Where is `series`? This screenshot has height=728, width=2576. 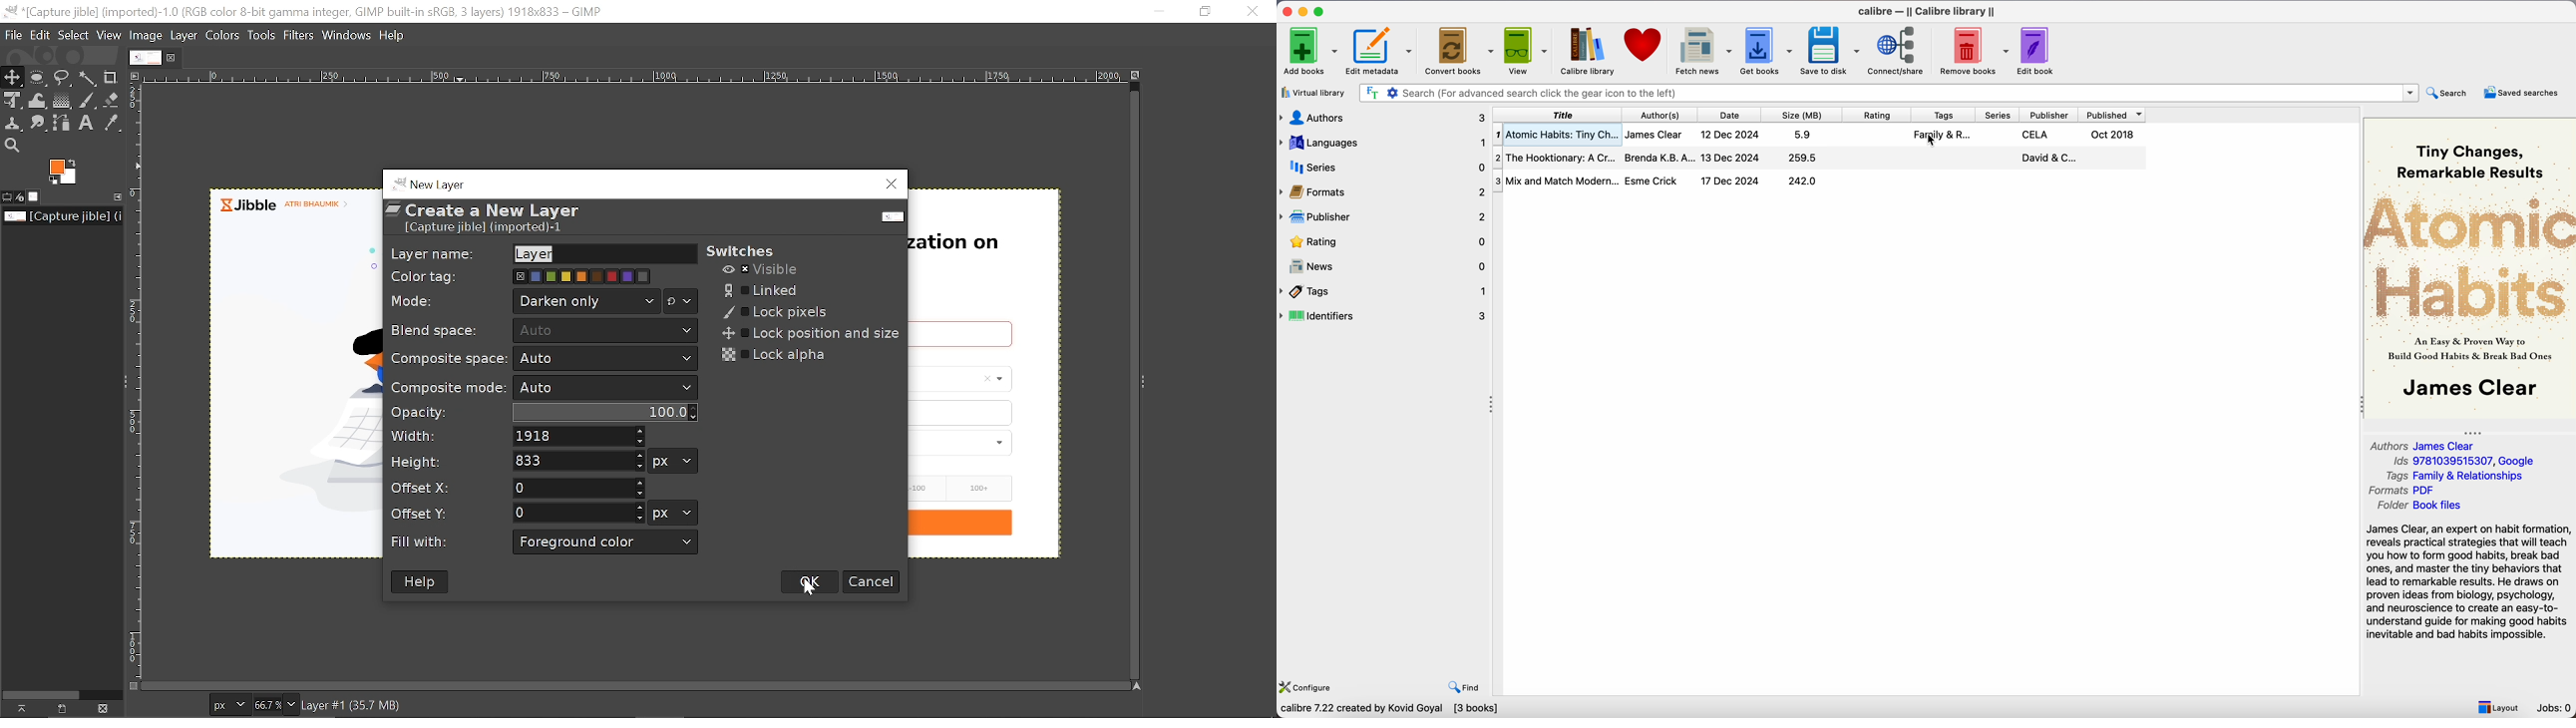
series is located at coordinates (1999, 115).